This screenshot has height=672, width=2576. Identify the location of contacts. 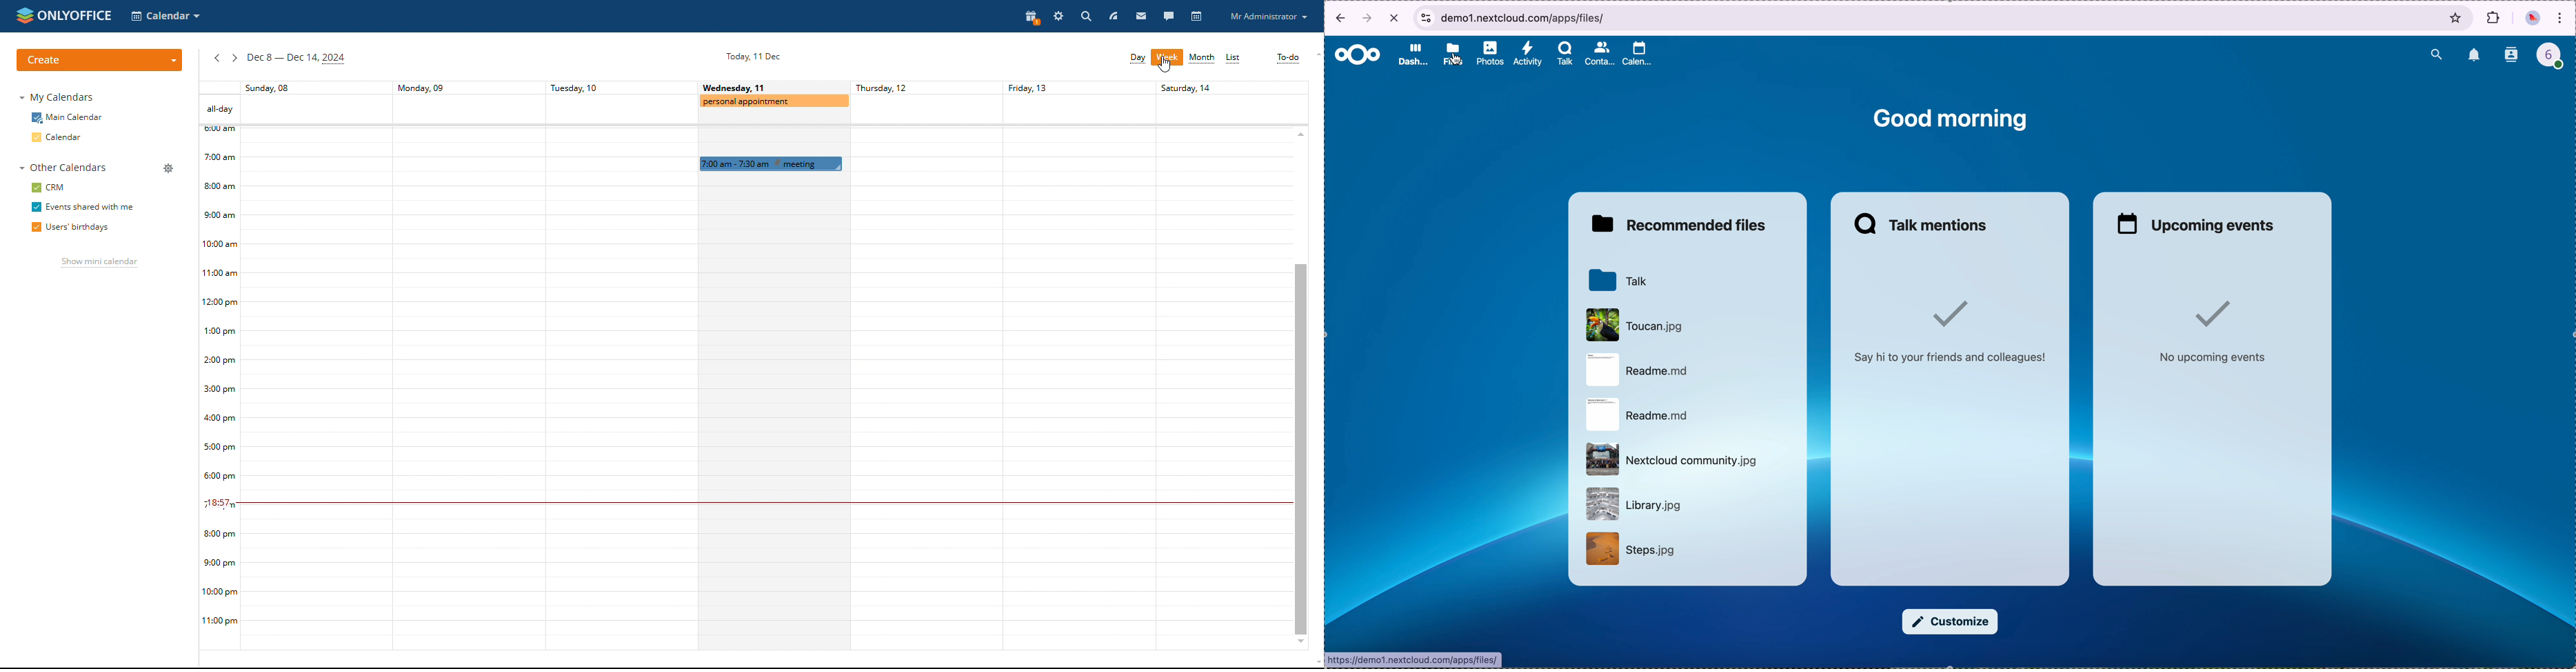
(2513, 56).